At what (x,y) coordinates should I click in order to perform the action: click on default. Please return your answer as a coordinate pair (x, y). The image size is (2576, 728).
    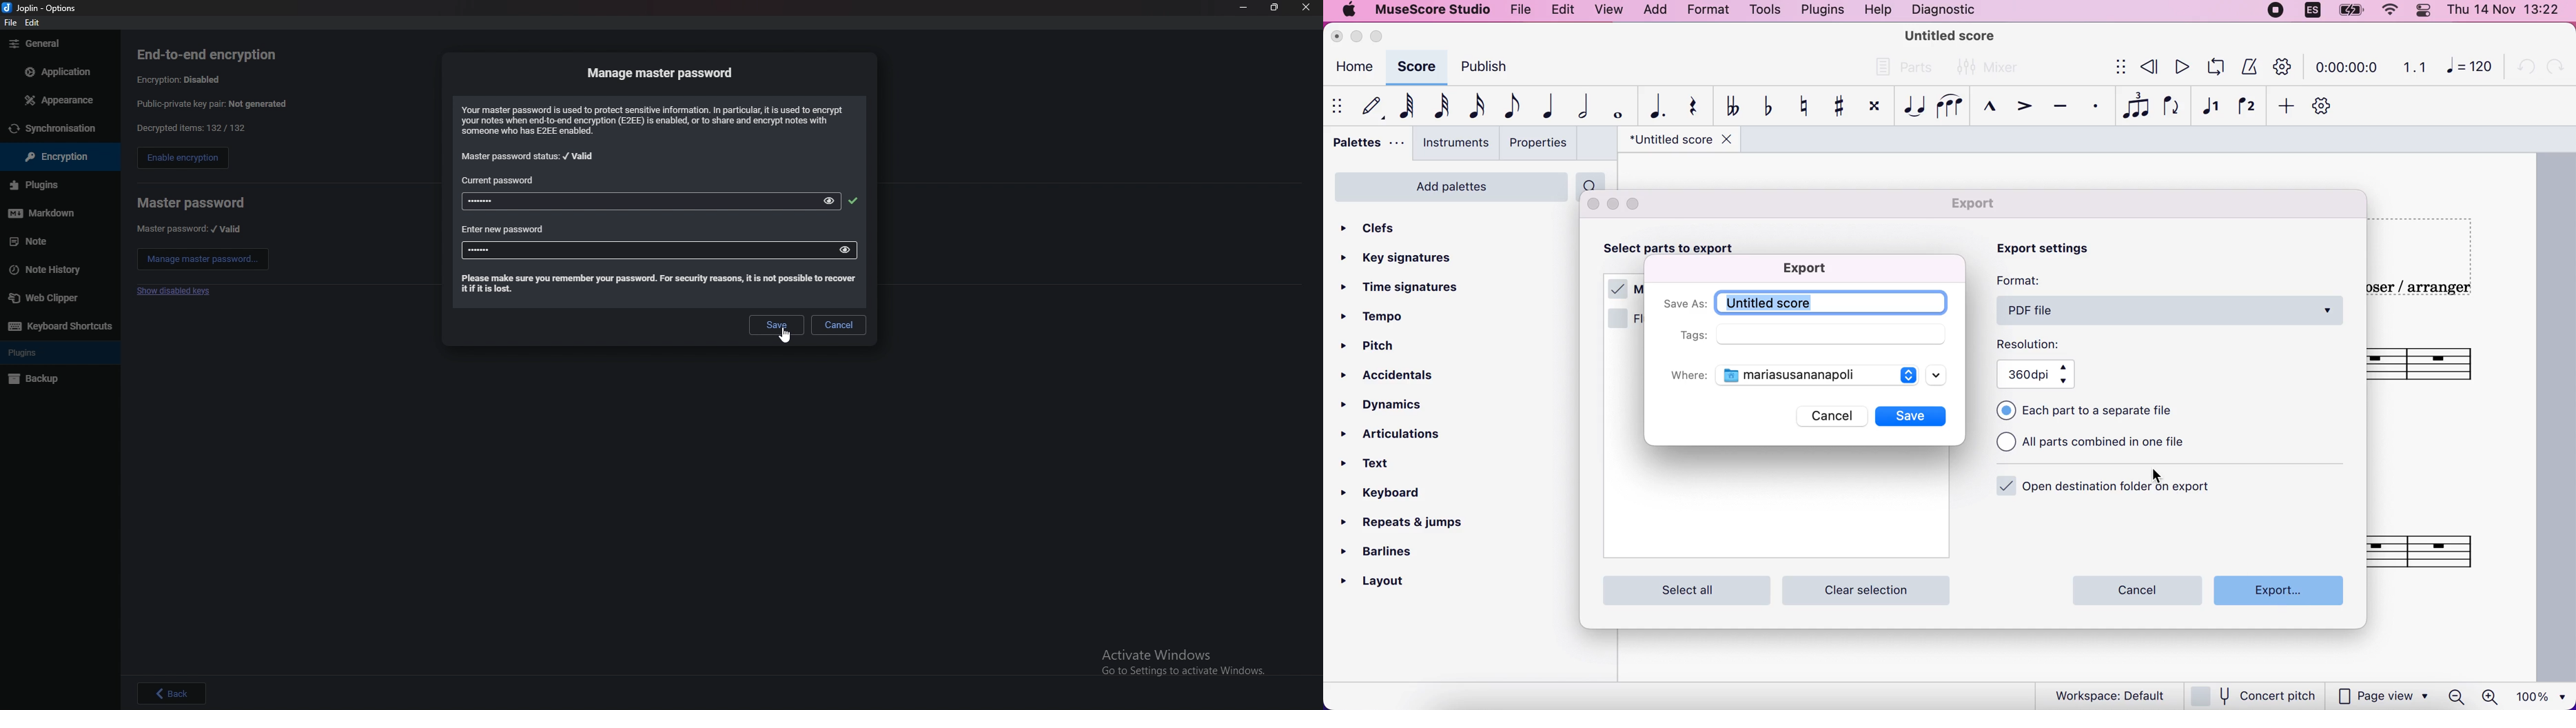
    Looking at the image, I should click on (1369, 105).